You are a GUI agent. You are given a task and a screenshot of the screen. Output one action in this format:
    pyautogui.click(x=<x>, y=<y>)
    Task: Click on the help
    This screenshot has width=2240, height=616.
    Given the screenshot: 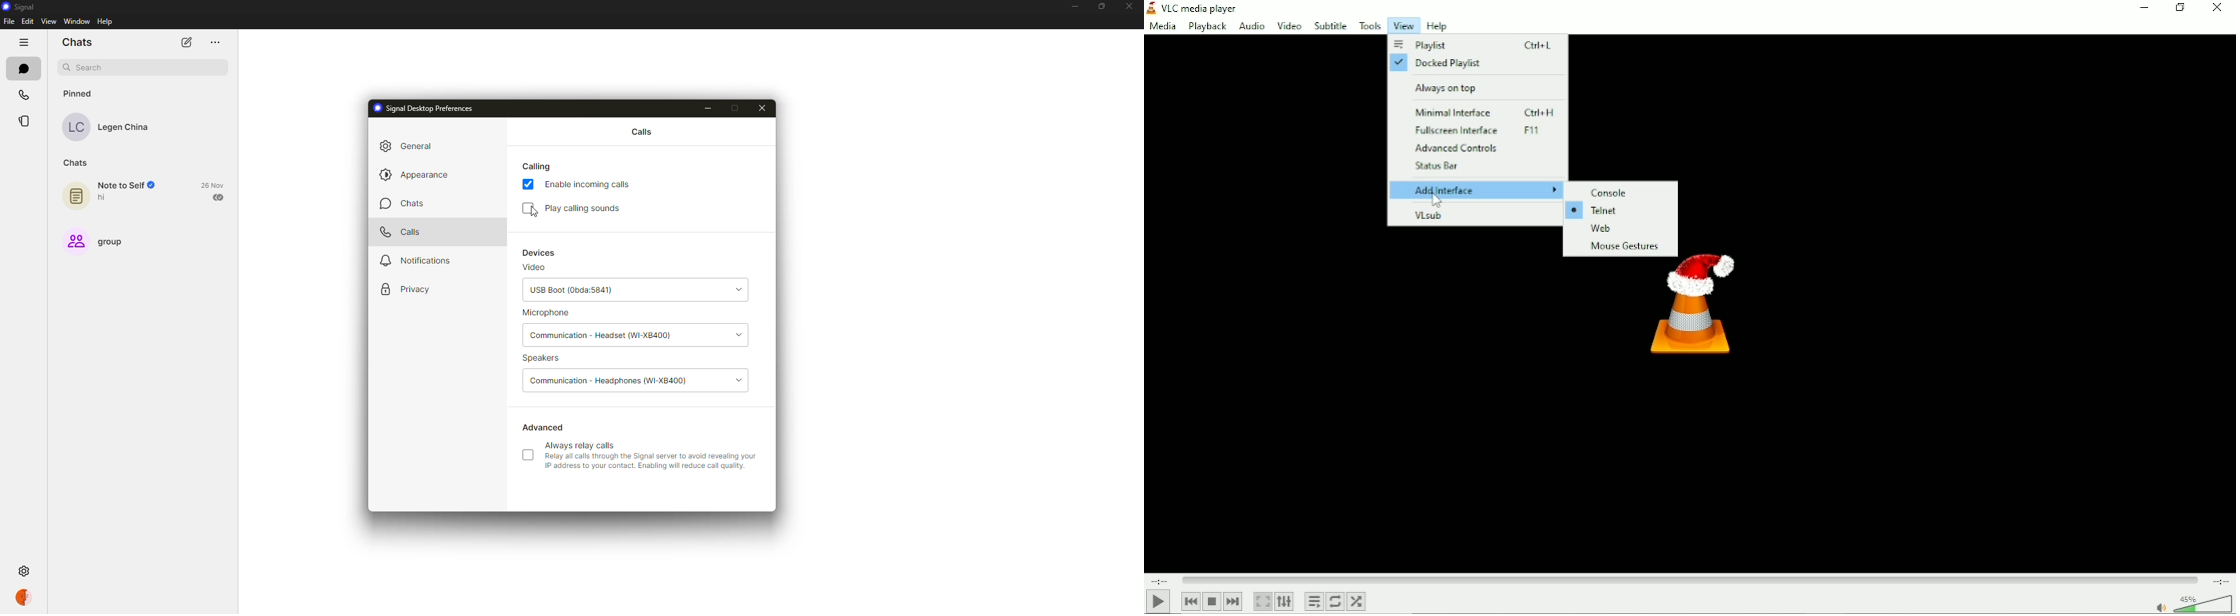 What is the action you would take?
    pyautogui.click(x=104, y=21)
    